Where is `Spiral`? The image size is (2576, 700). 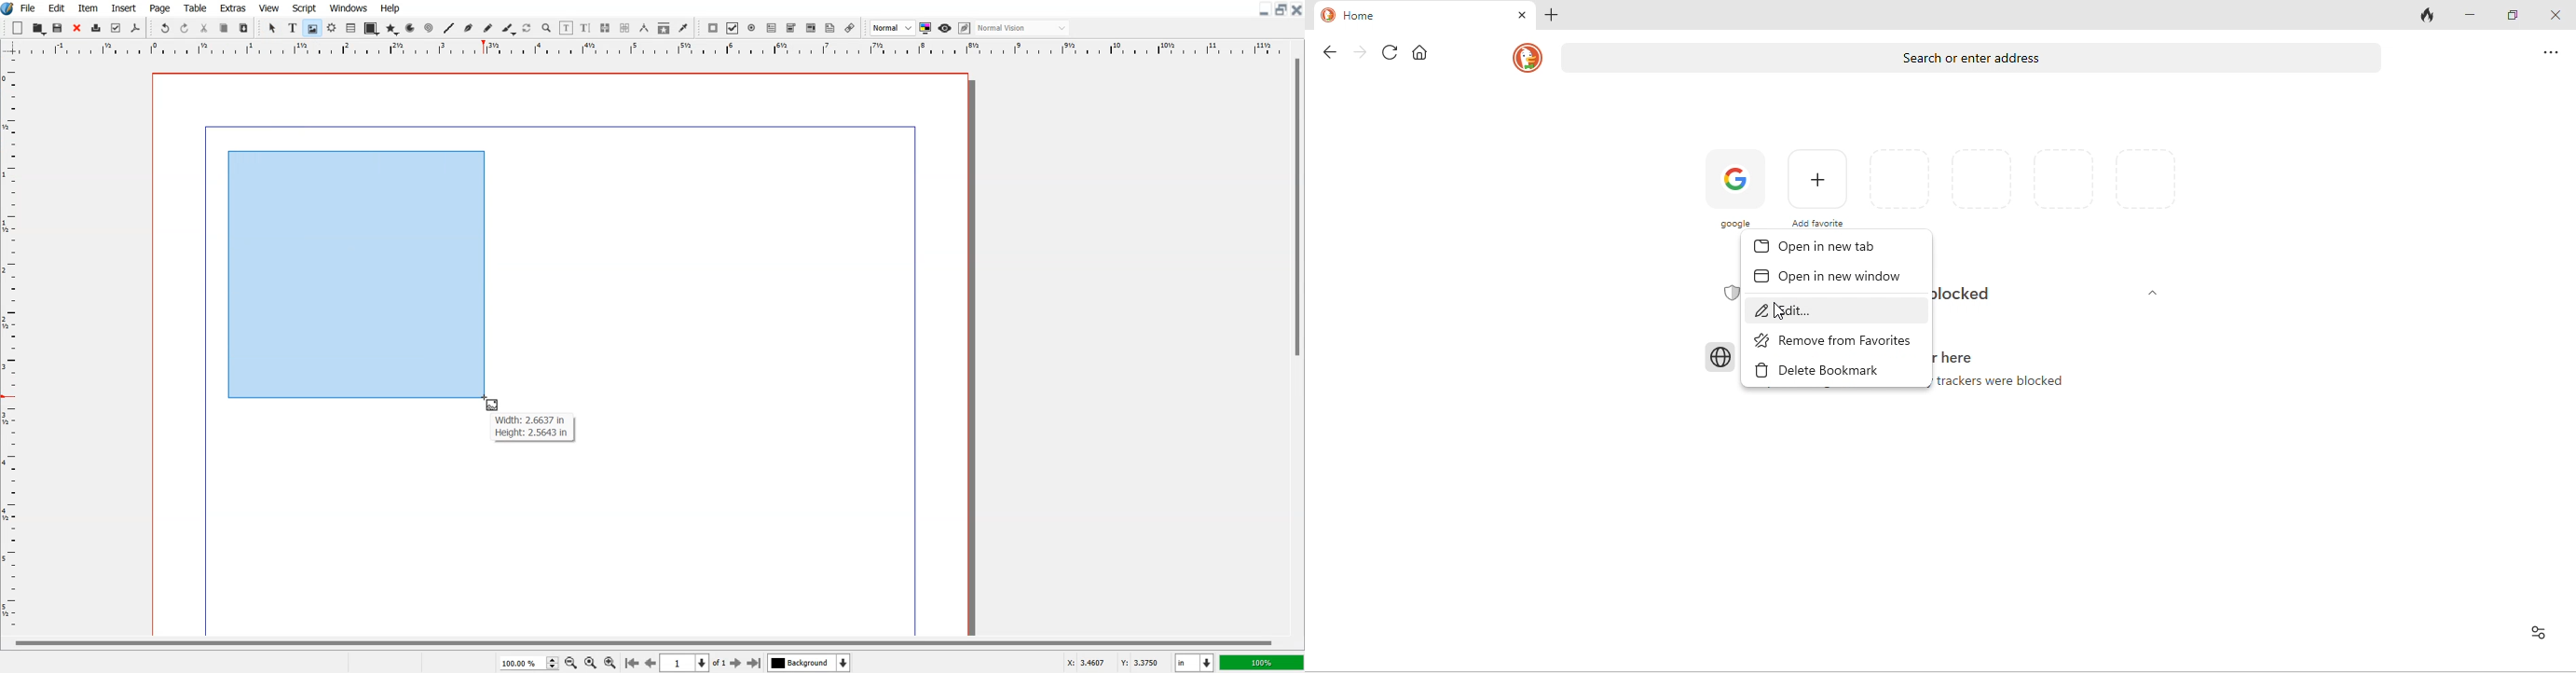 Spiral is located at coordinates (428, 27).